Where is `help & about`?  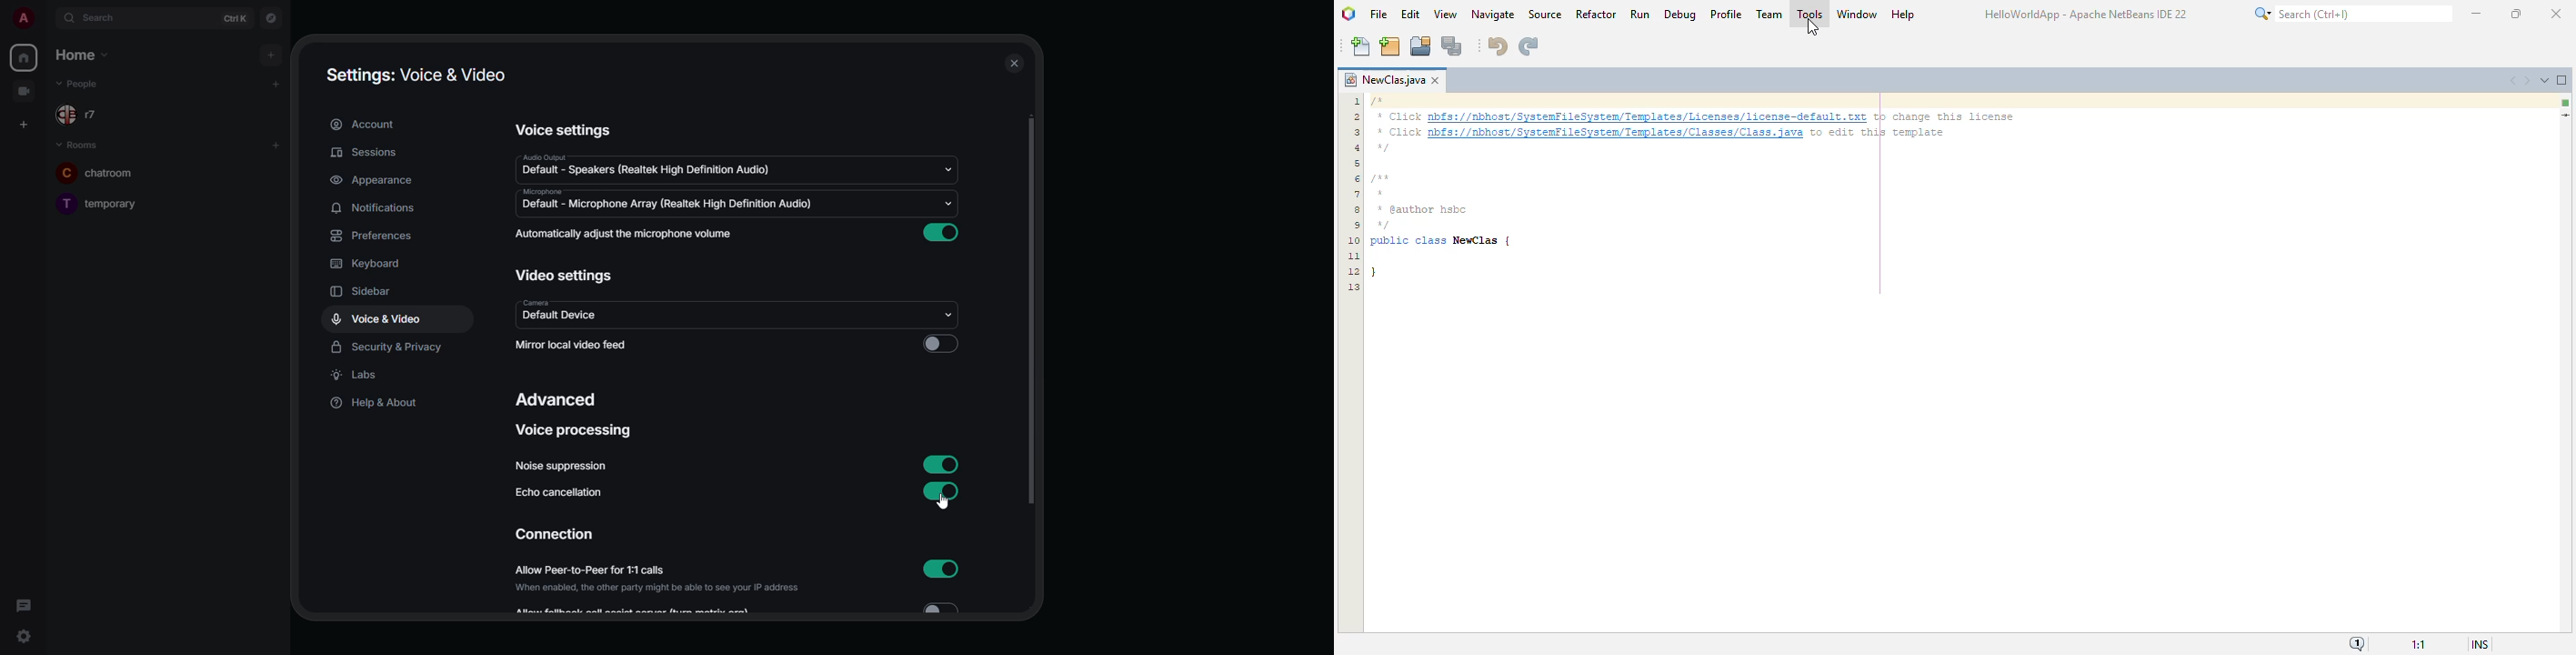
help & about is located at coordinates (375, 403).